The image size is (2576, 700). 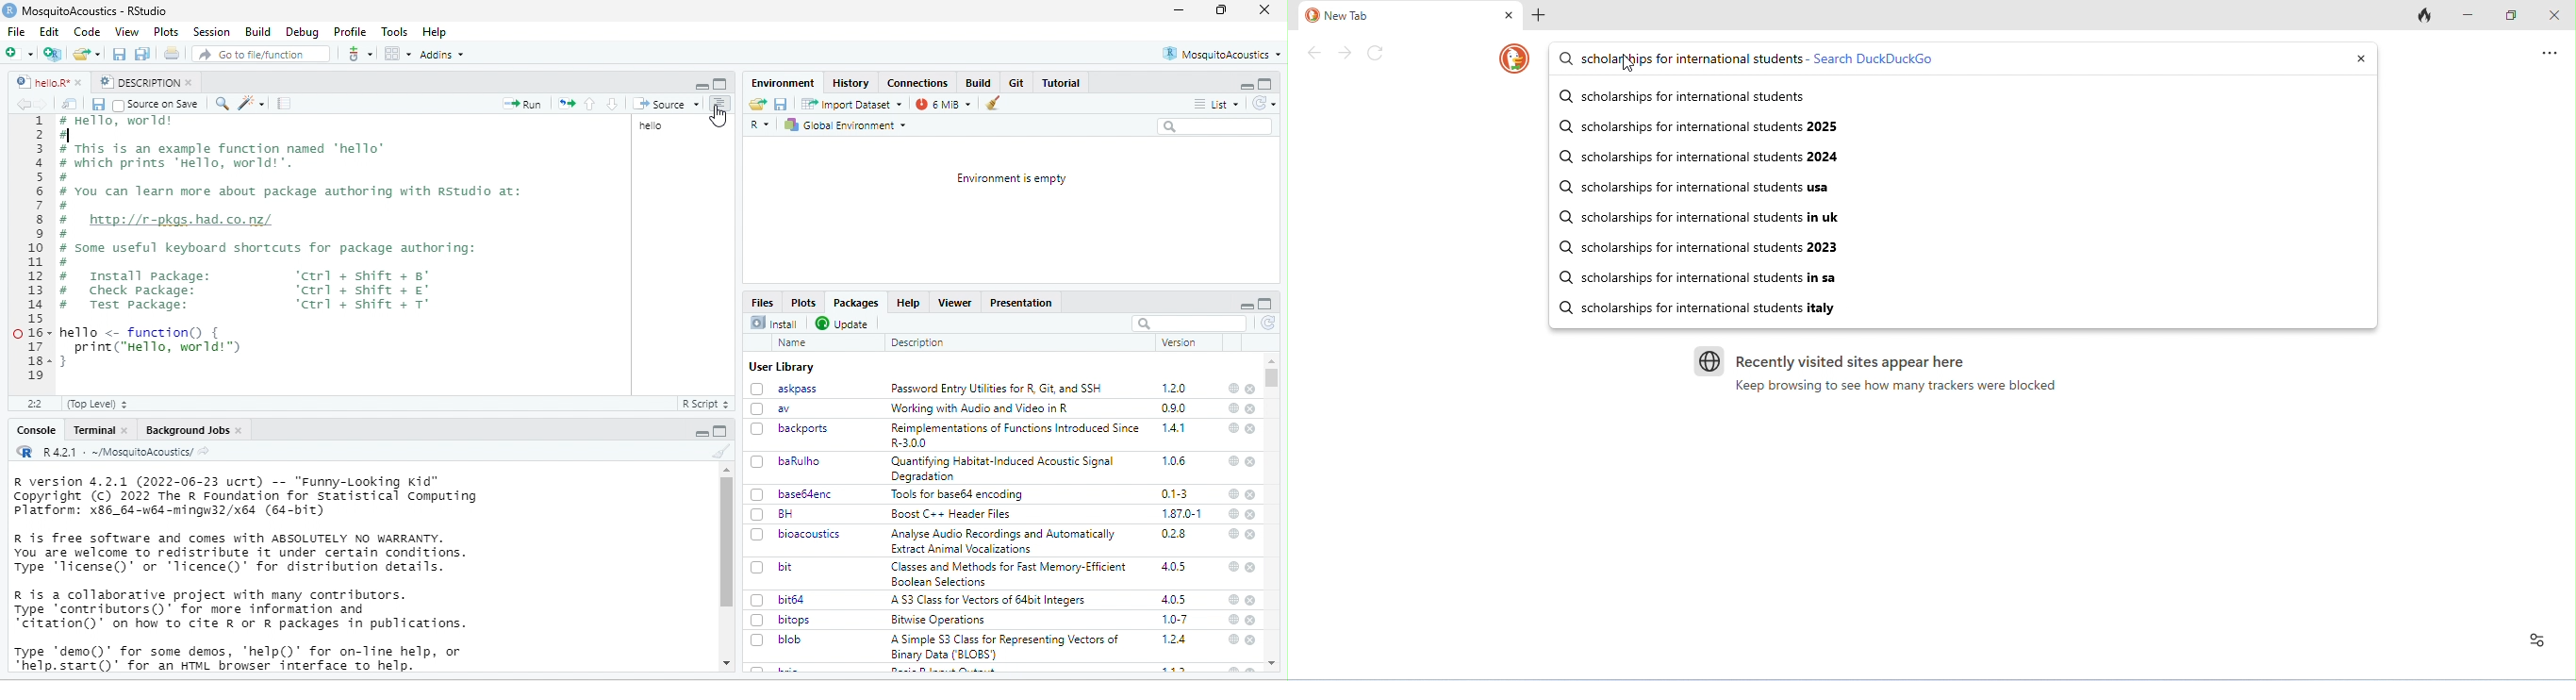 I want to click on search bar, so click(x=1190, y=323).